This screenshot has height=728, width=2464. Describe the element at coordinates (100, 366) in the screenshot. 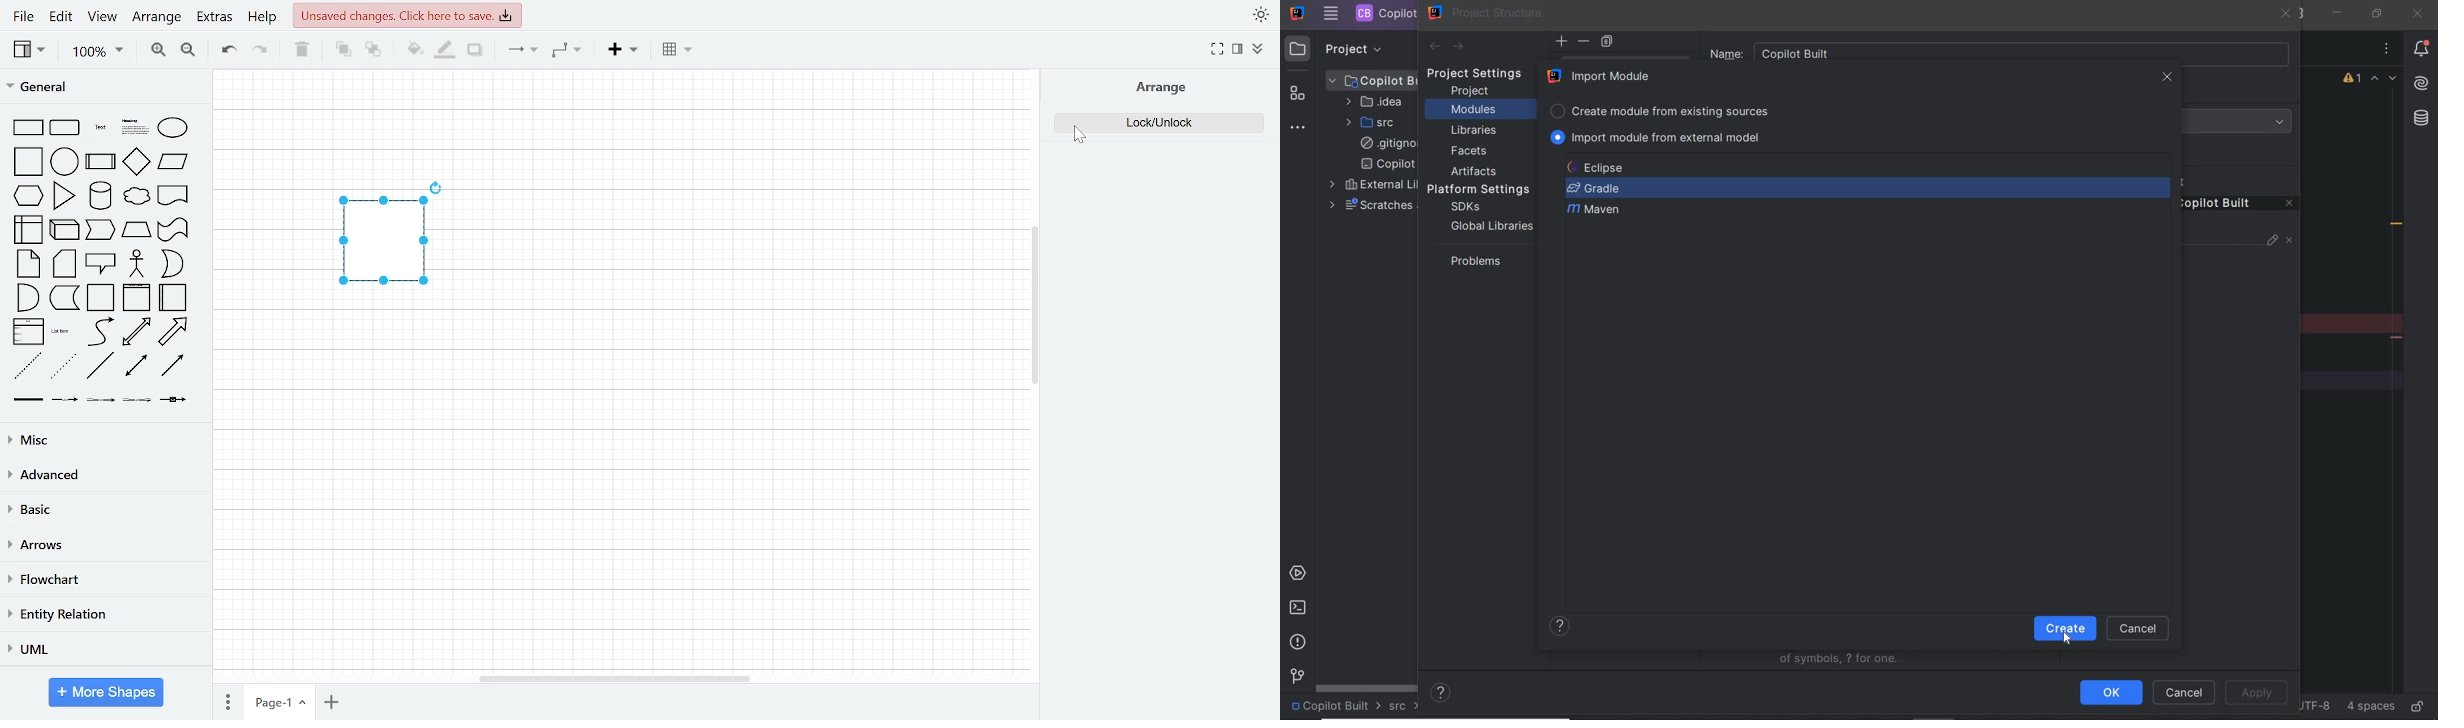

I see `line` at that location.